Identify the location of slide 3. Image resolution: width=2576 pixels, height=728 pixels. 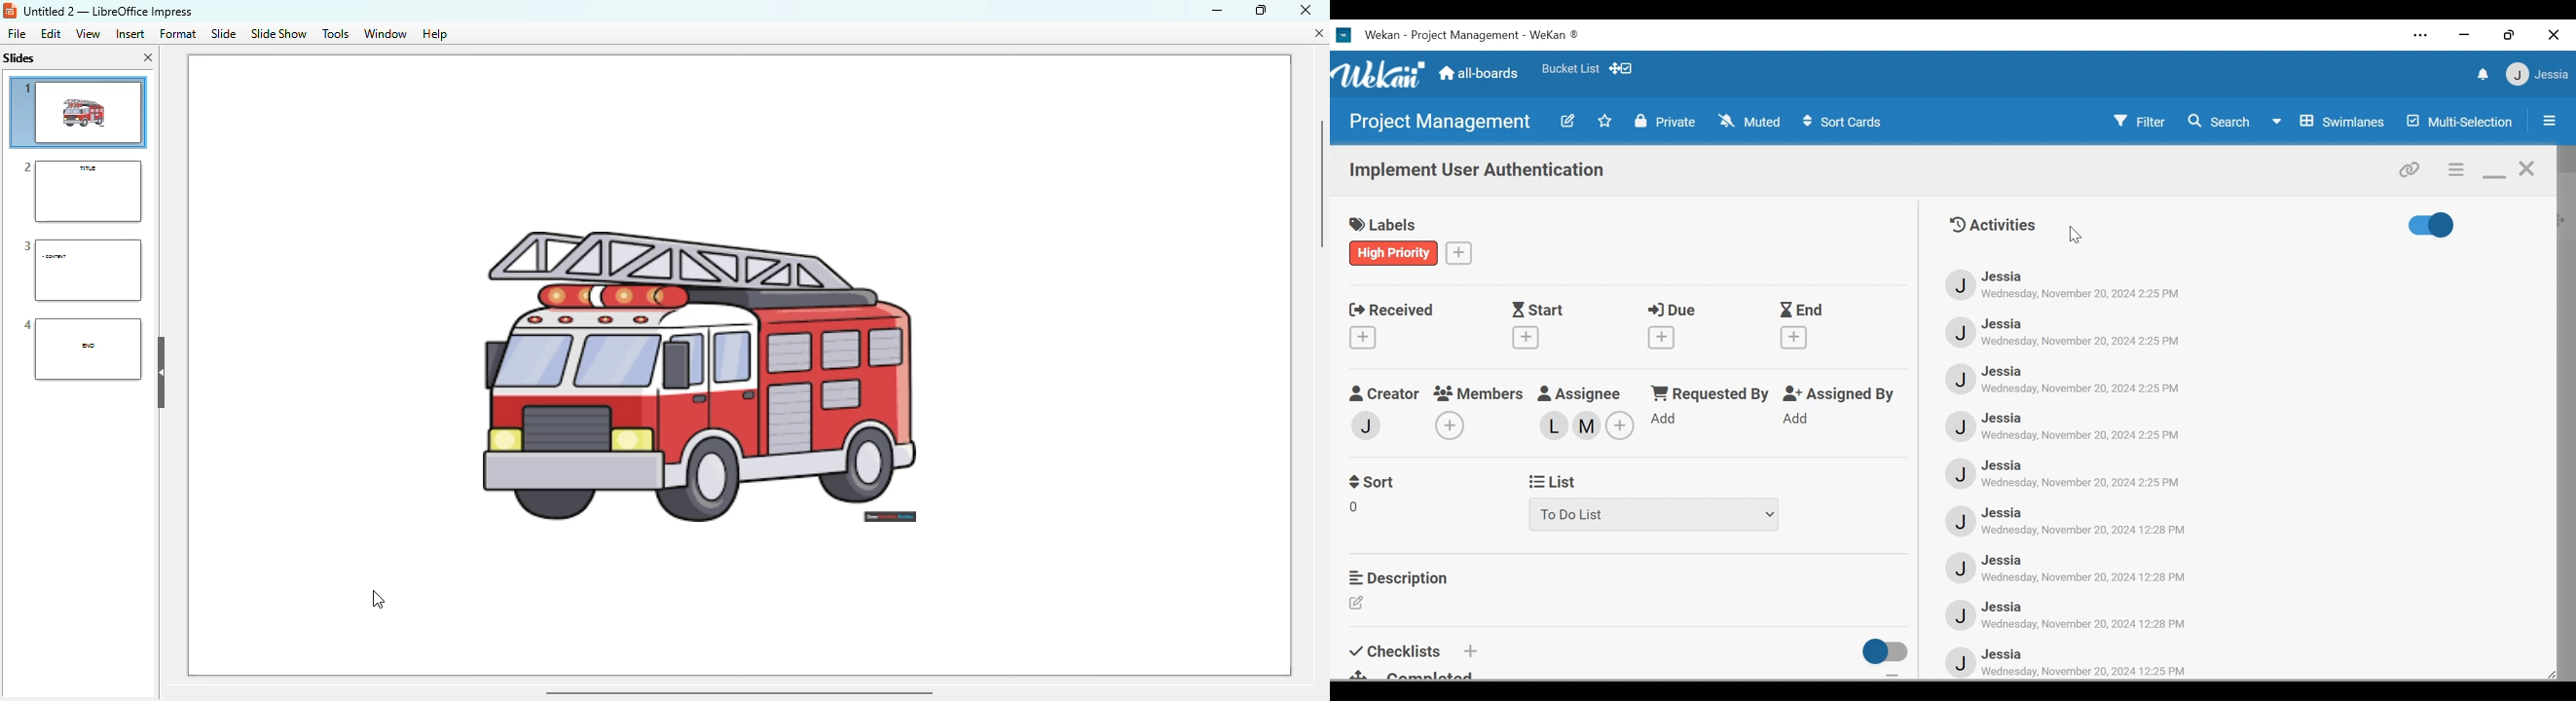
(81, 271).